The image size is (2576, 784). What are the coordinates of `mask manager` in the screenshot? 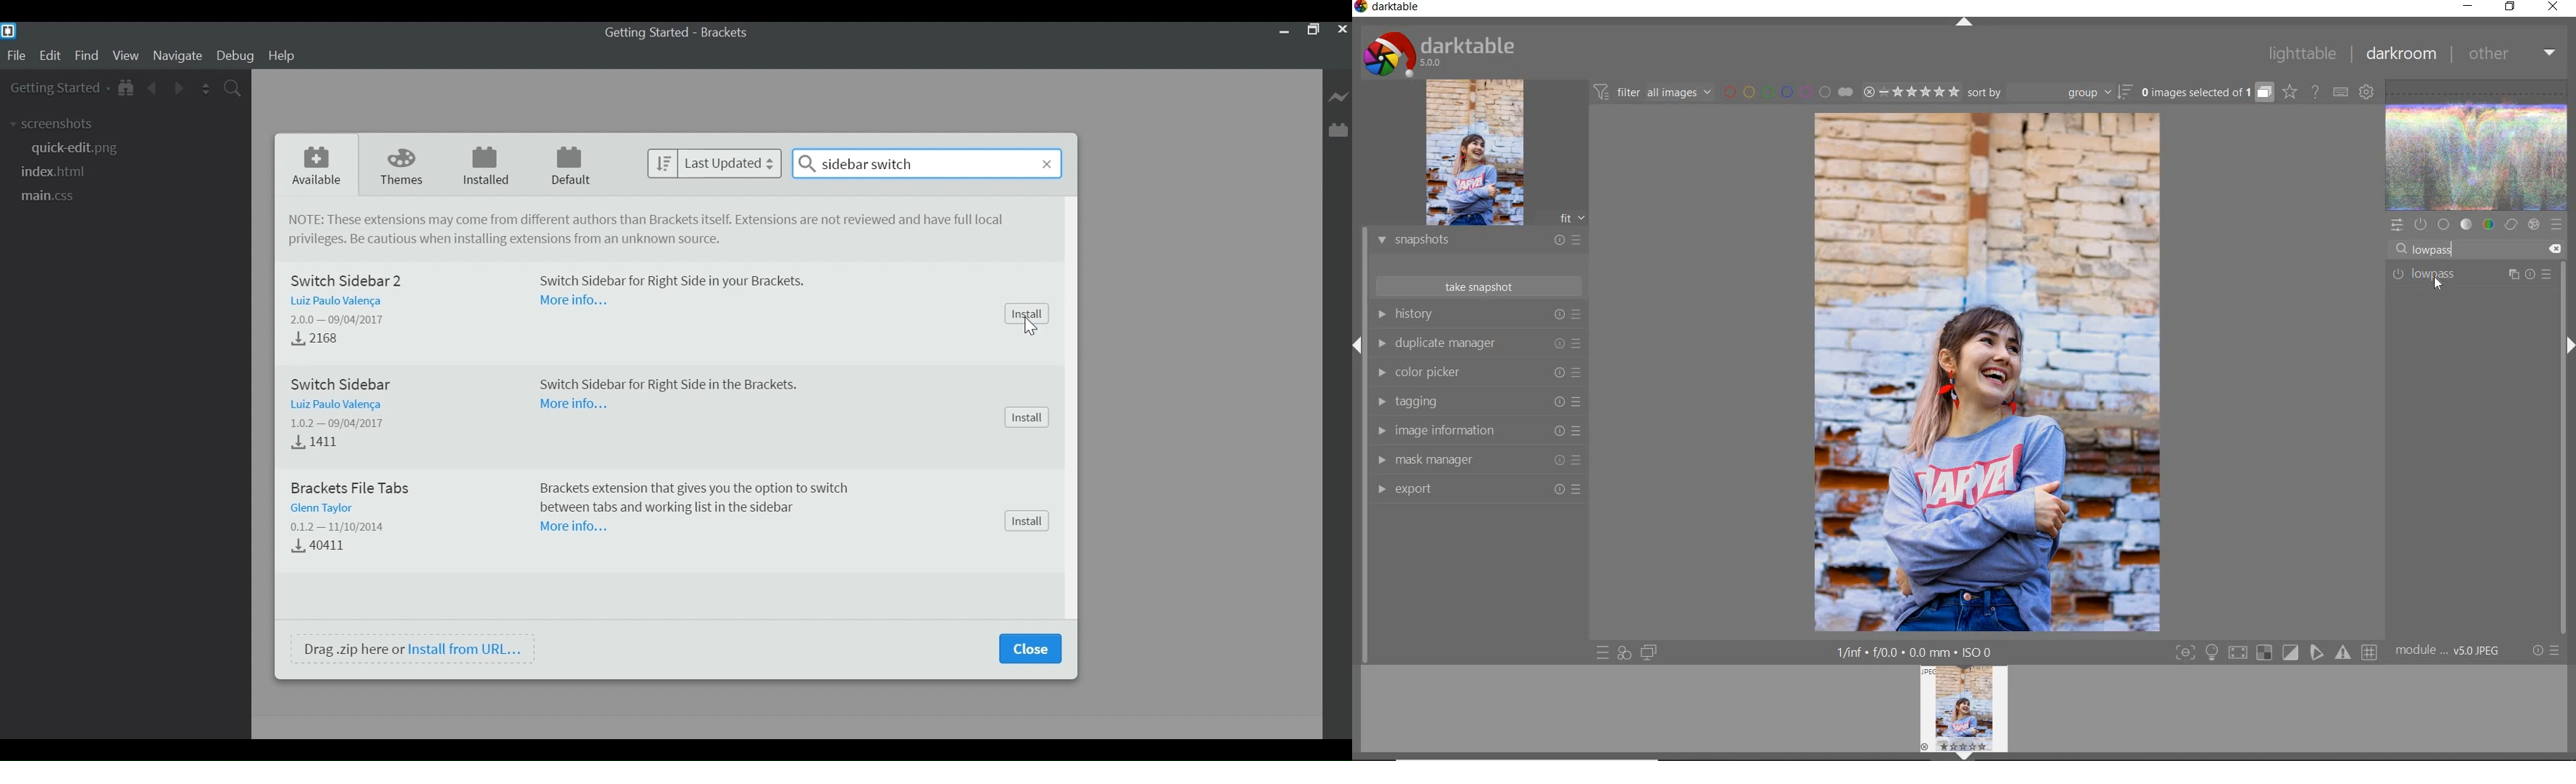 It's located at (1477, 461).